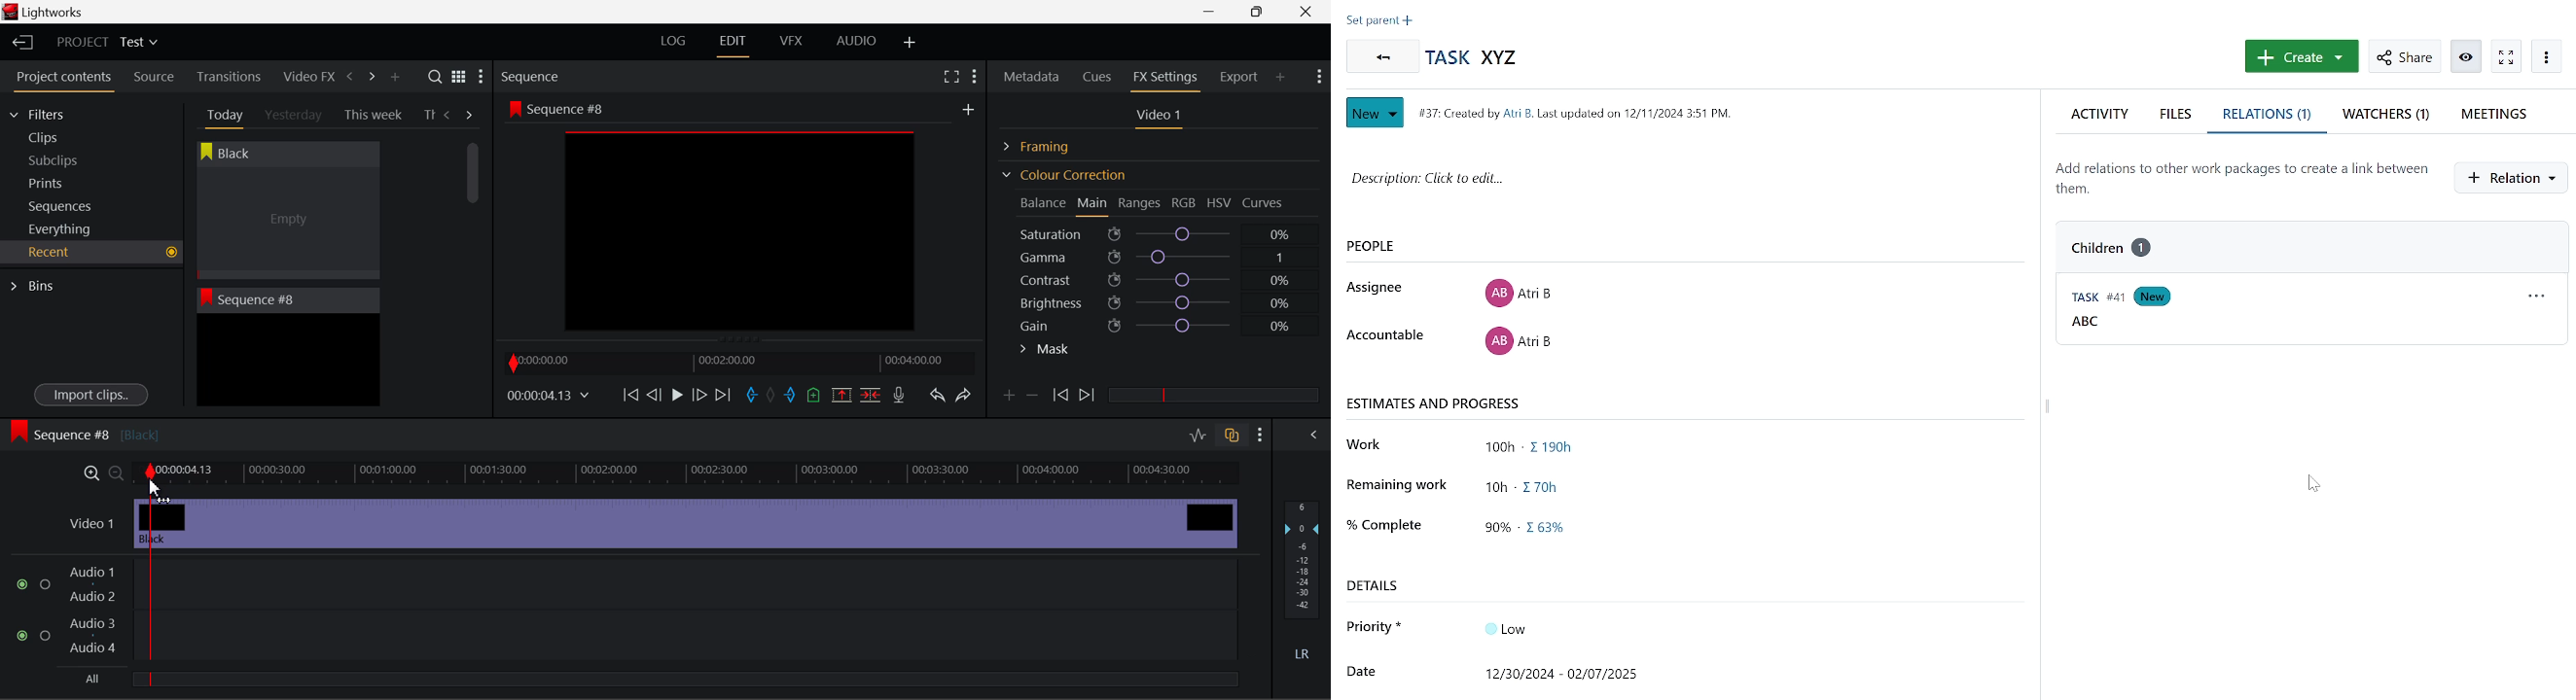  I want to click on Toggle audio editing levels, so click(1200, 433).